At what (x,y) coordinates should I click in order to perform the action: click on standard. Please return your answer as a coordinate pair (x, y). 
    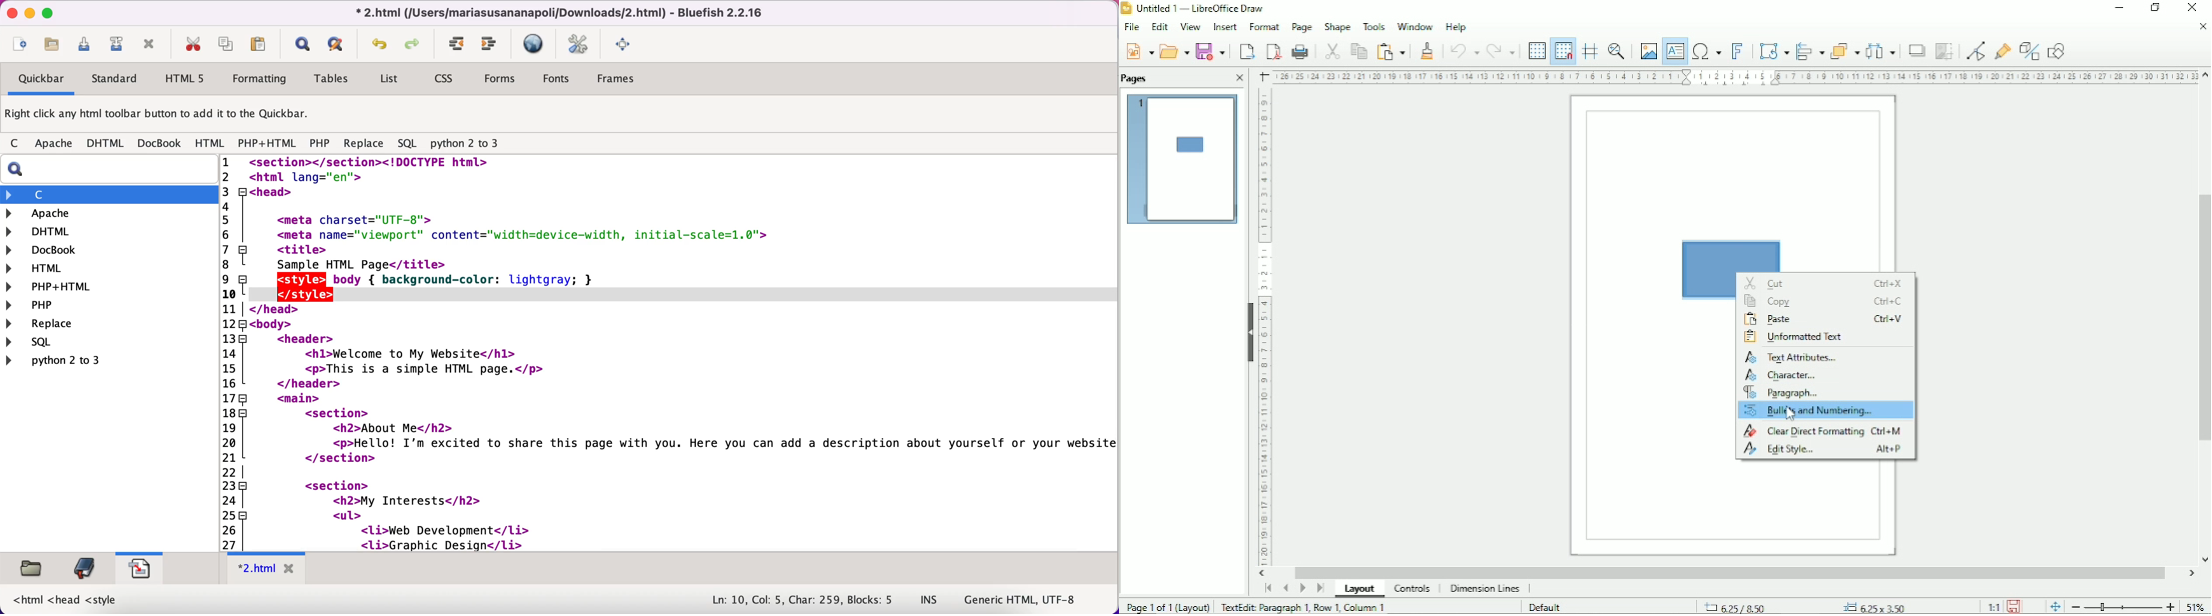
    Looking at the image, I should click on (115, 80).